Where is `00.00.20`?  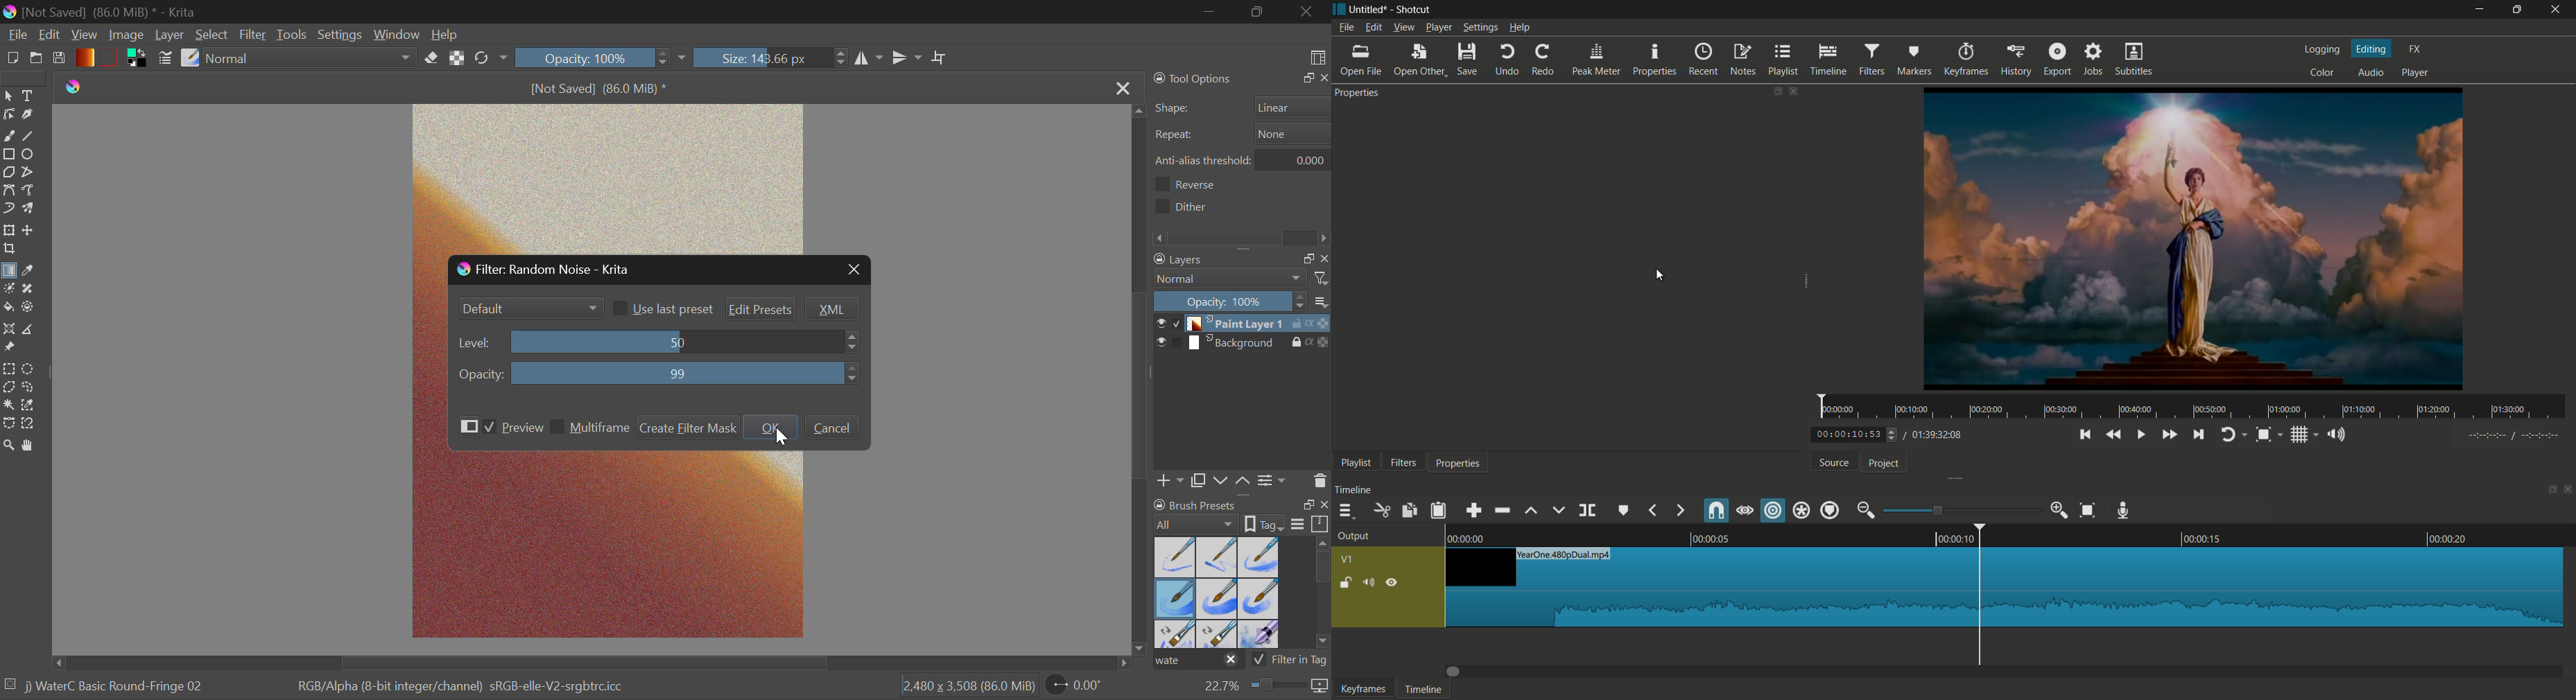
00.00.20 is located at coordinates (2448, 537).